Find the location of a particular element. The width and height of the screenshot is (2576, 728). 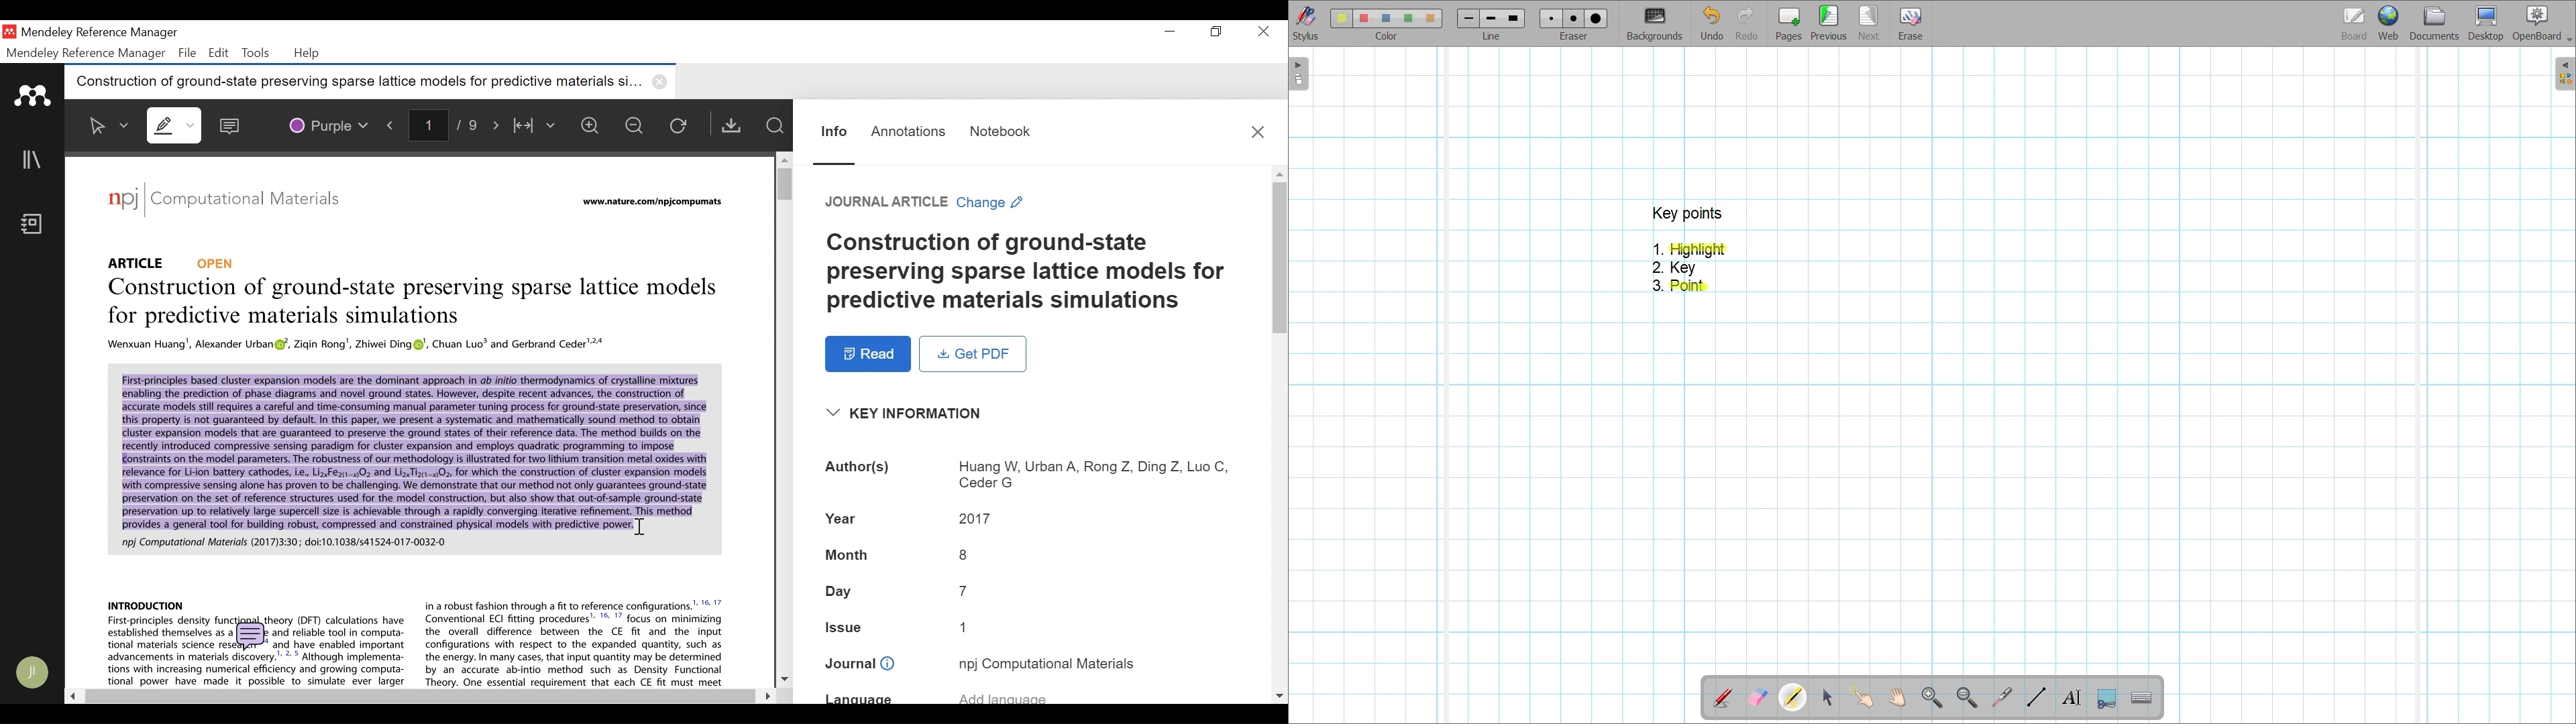

Journal is located at coordinates (256, 201).